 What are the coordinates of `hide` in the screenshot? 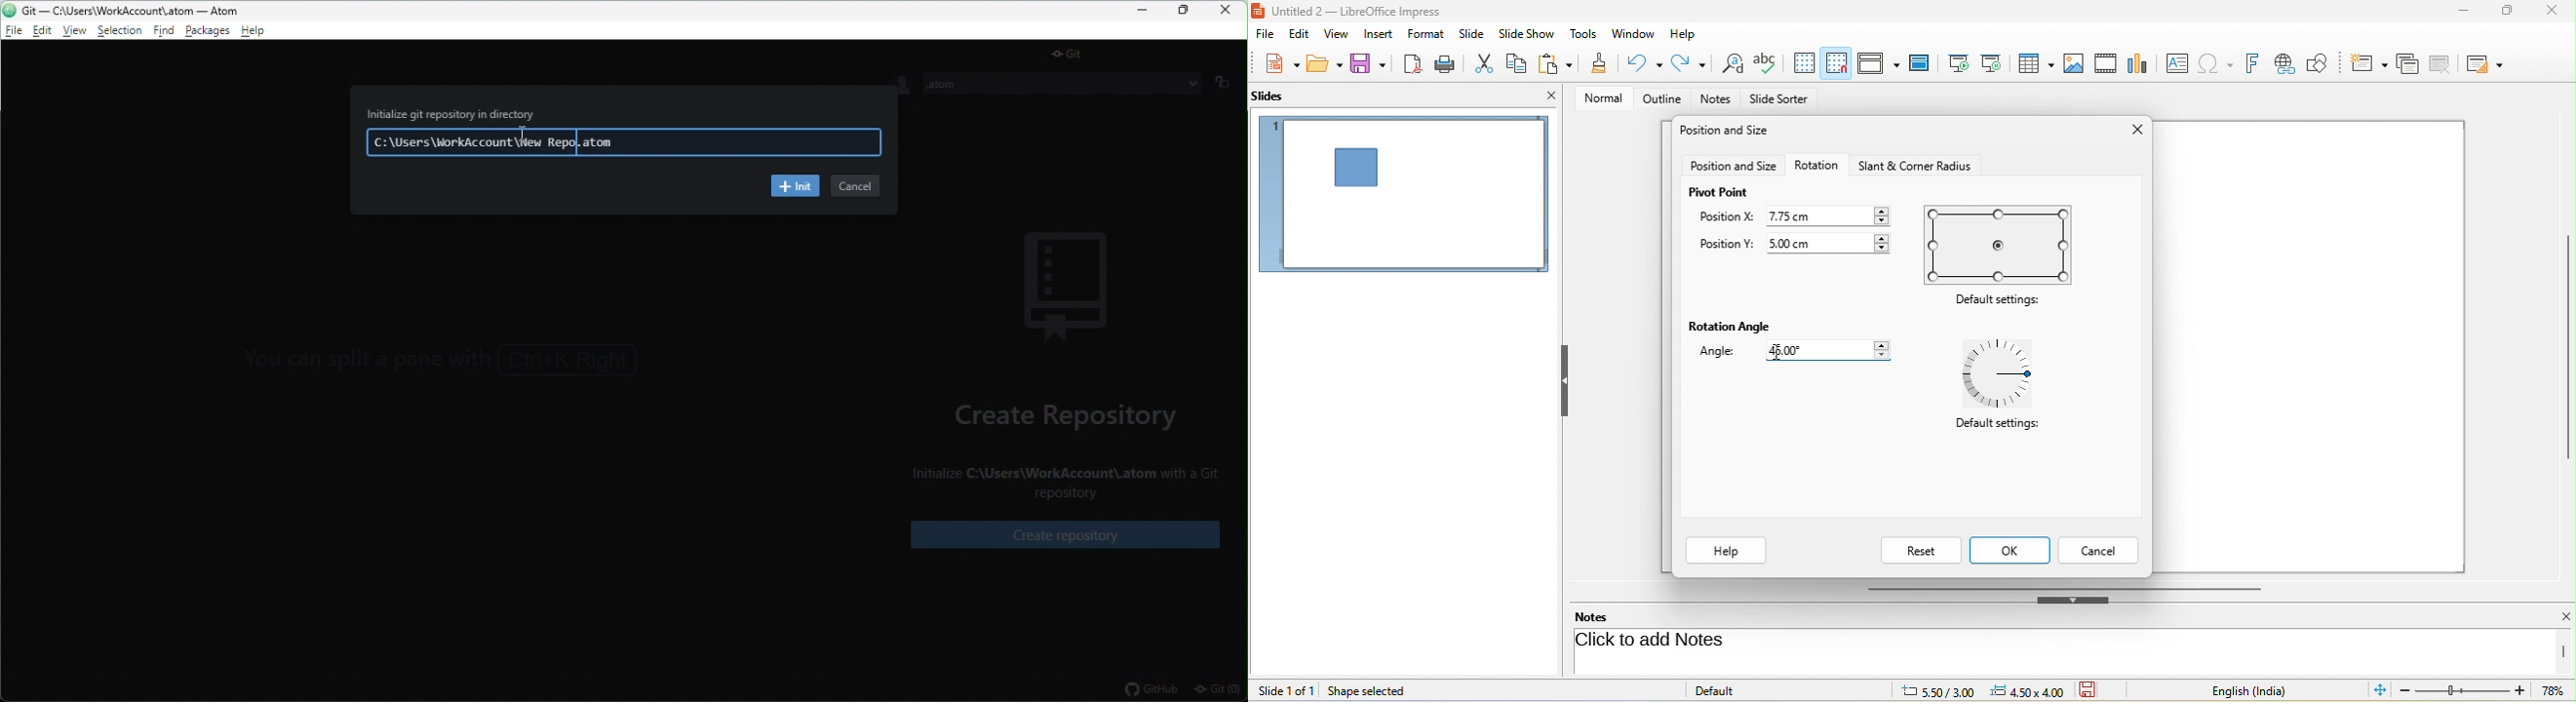 It's located at (2074, 600).